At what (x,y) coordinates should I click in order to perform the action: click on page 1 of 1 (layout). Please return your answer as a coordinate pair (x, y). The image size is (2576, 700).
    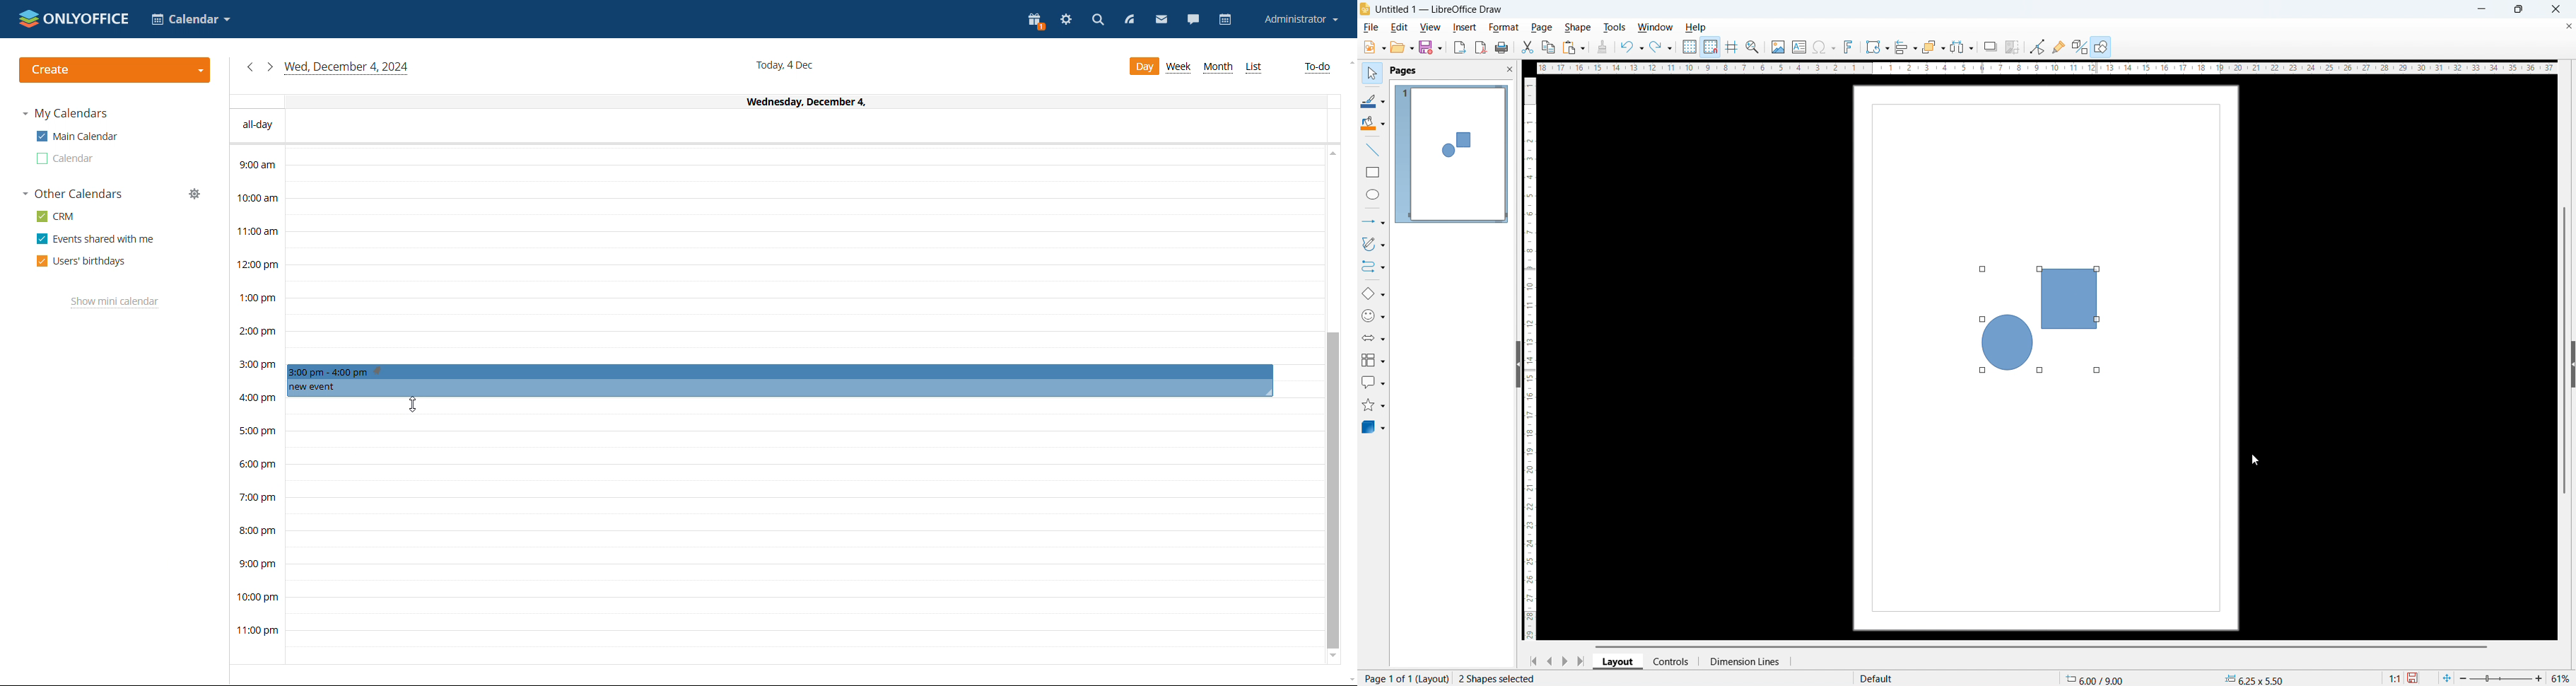
    Looking at the image, I should click on (1404, 678).